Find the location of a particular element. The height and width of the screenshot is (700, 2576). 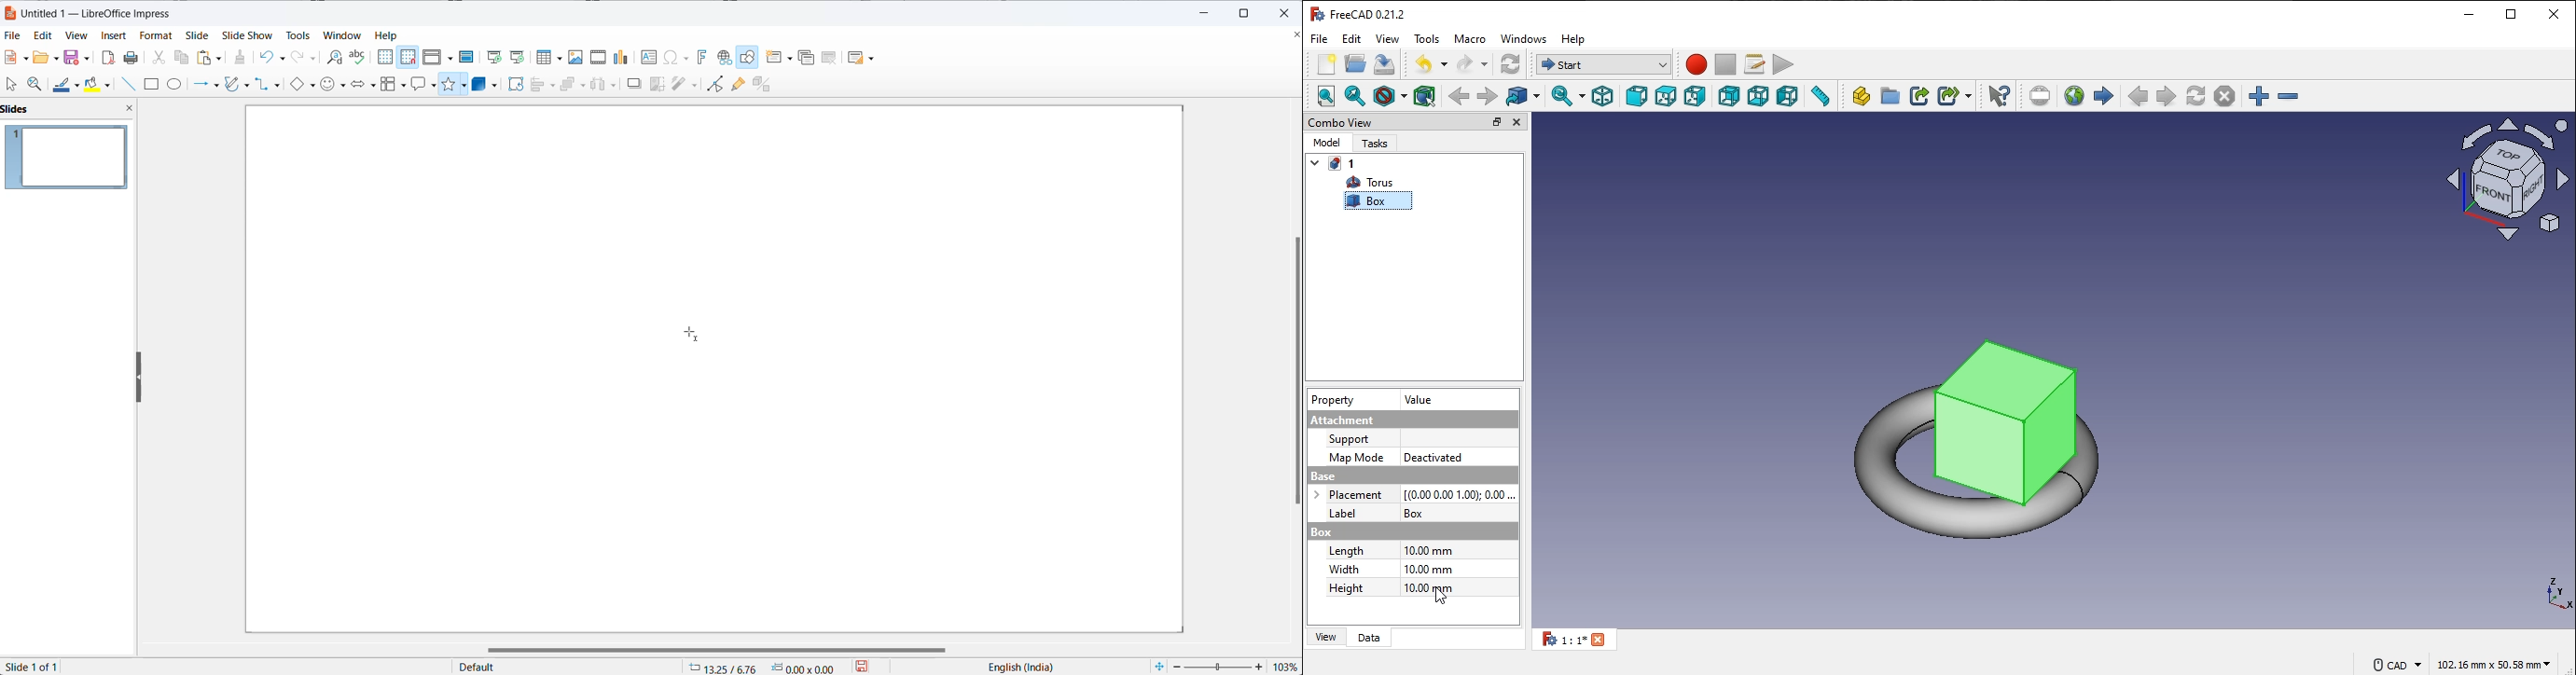

slide preview is located at coordinates (67, 159).